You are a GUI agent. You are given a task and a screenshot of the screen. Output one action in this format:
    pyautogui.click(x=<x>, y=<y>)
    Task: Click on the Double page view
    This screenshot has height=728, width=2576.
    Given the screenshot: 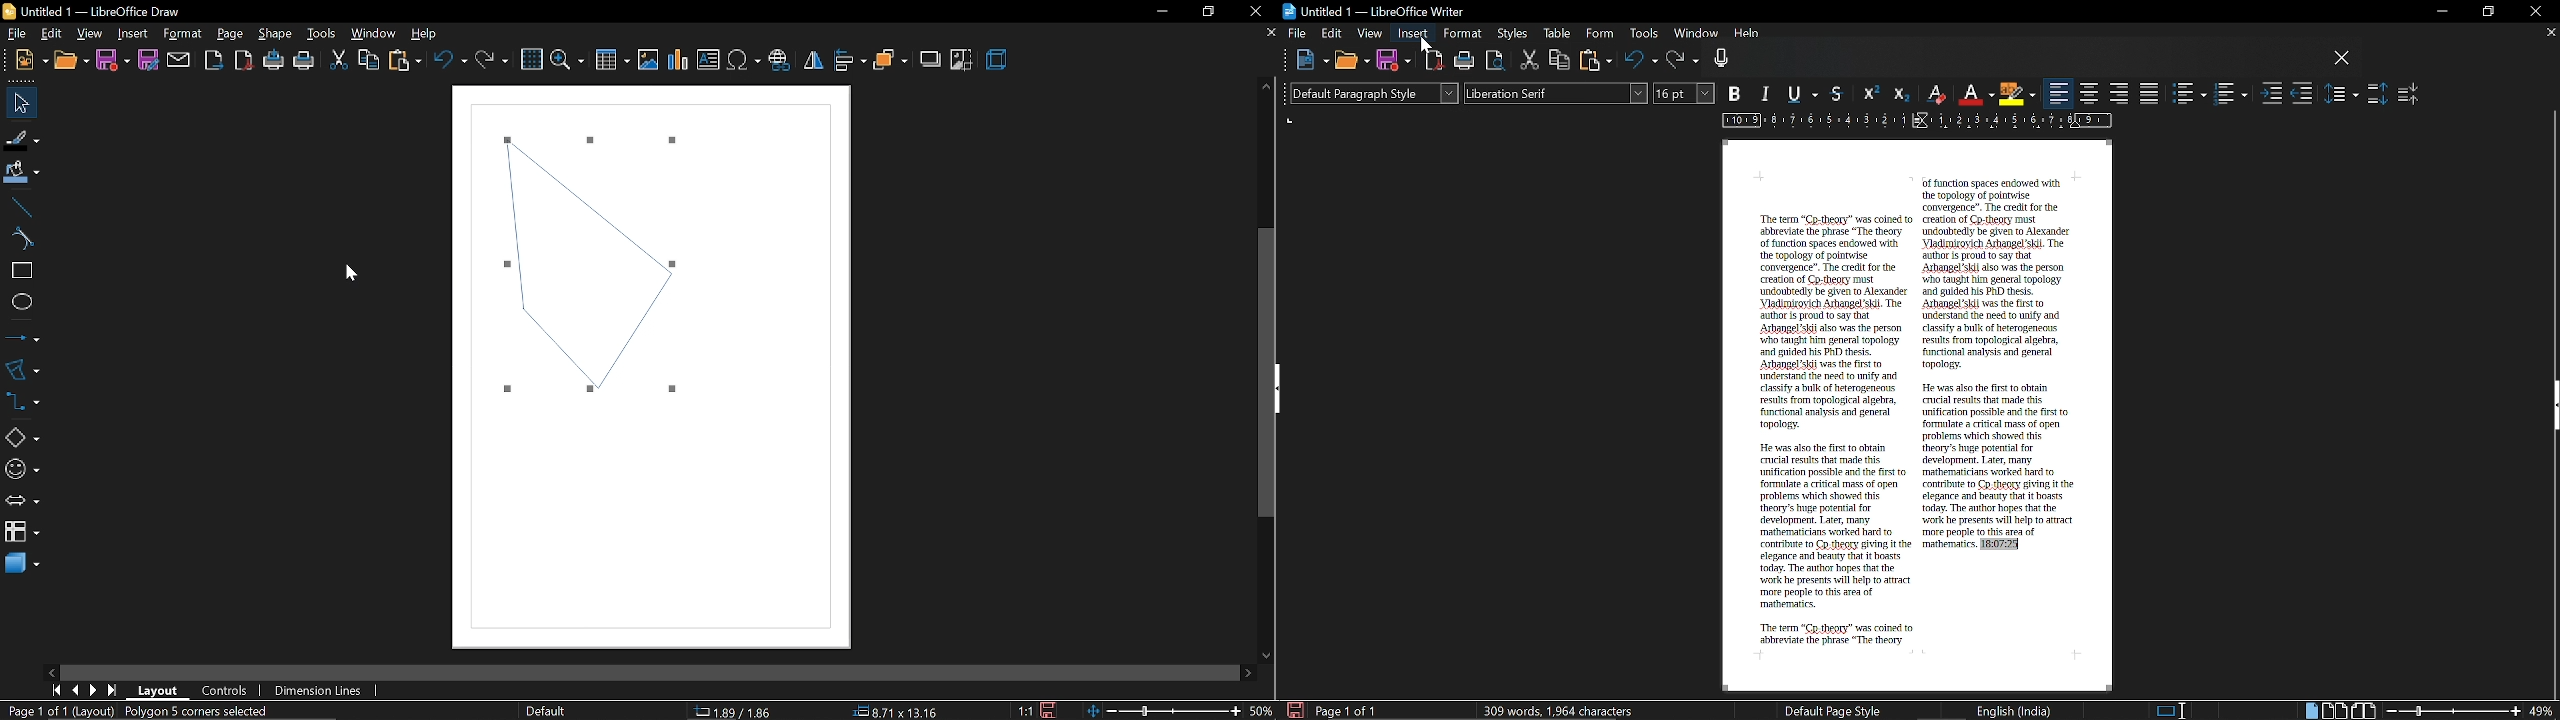 What is the action you would take?
    pyautogui.click(x=2336, y=710)
    